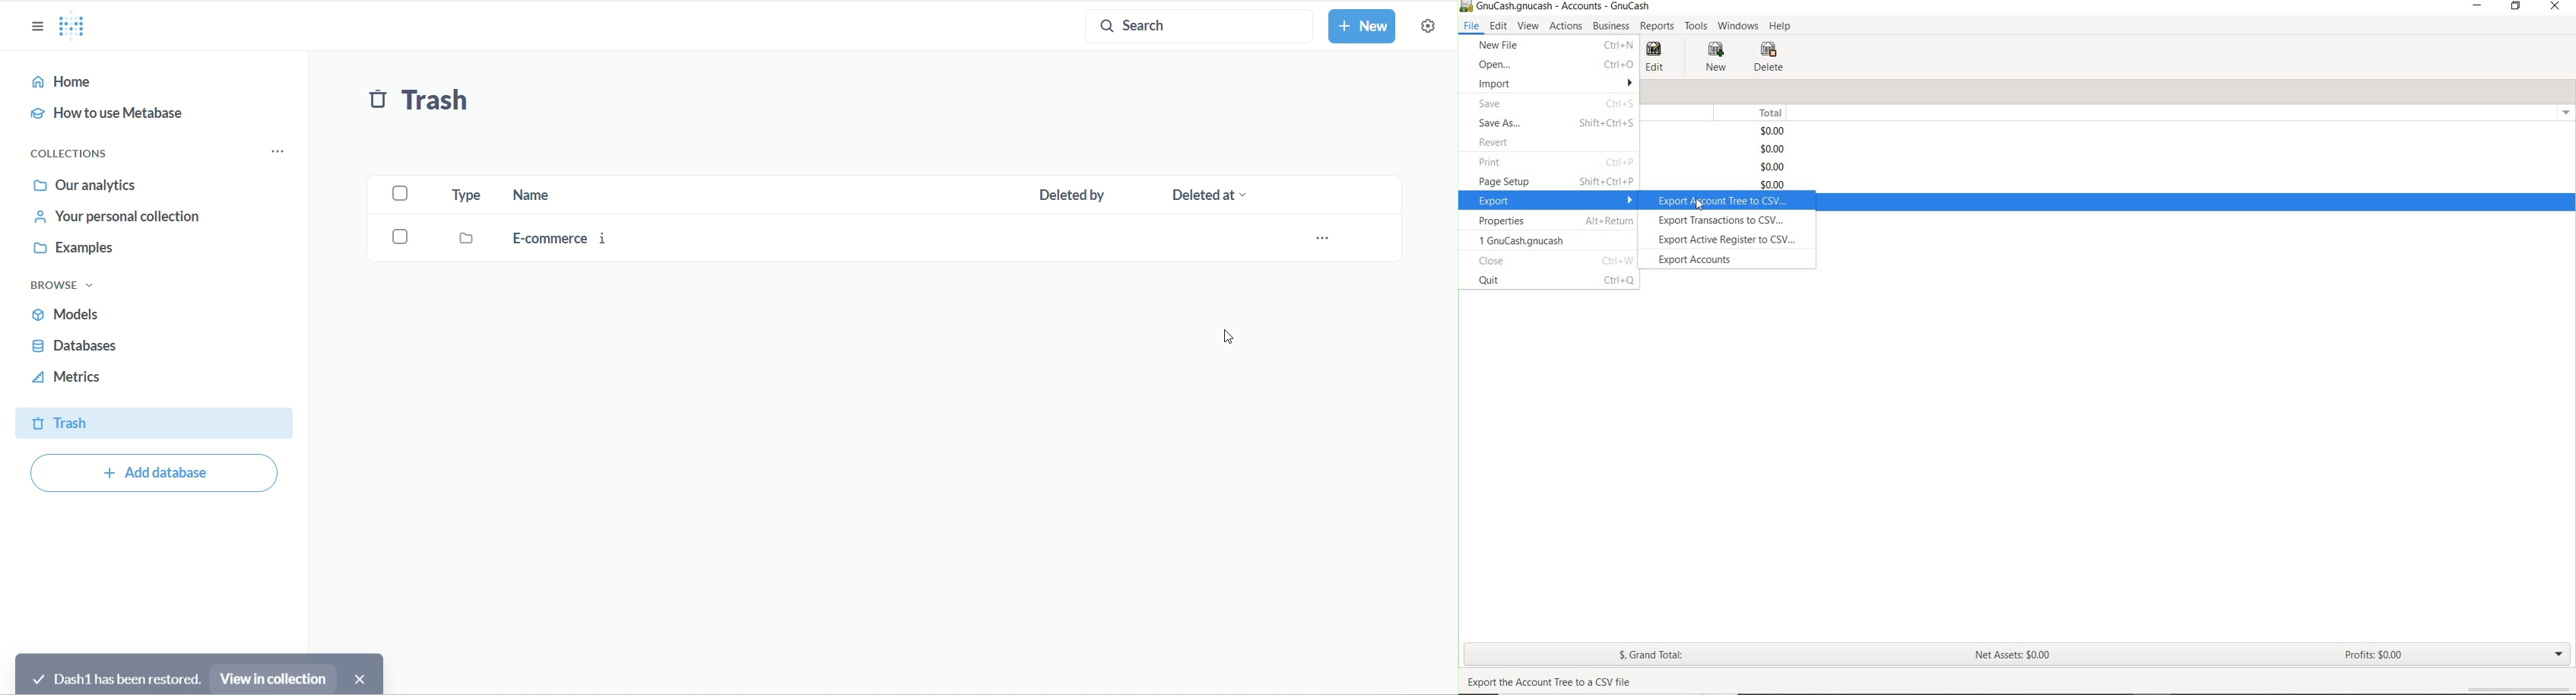  What do you see at coordinates (1769, 59) in the screenshot?
I see `DELETE` at bounding box center [1769, 59].